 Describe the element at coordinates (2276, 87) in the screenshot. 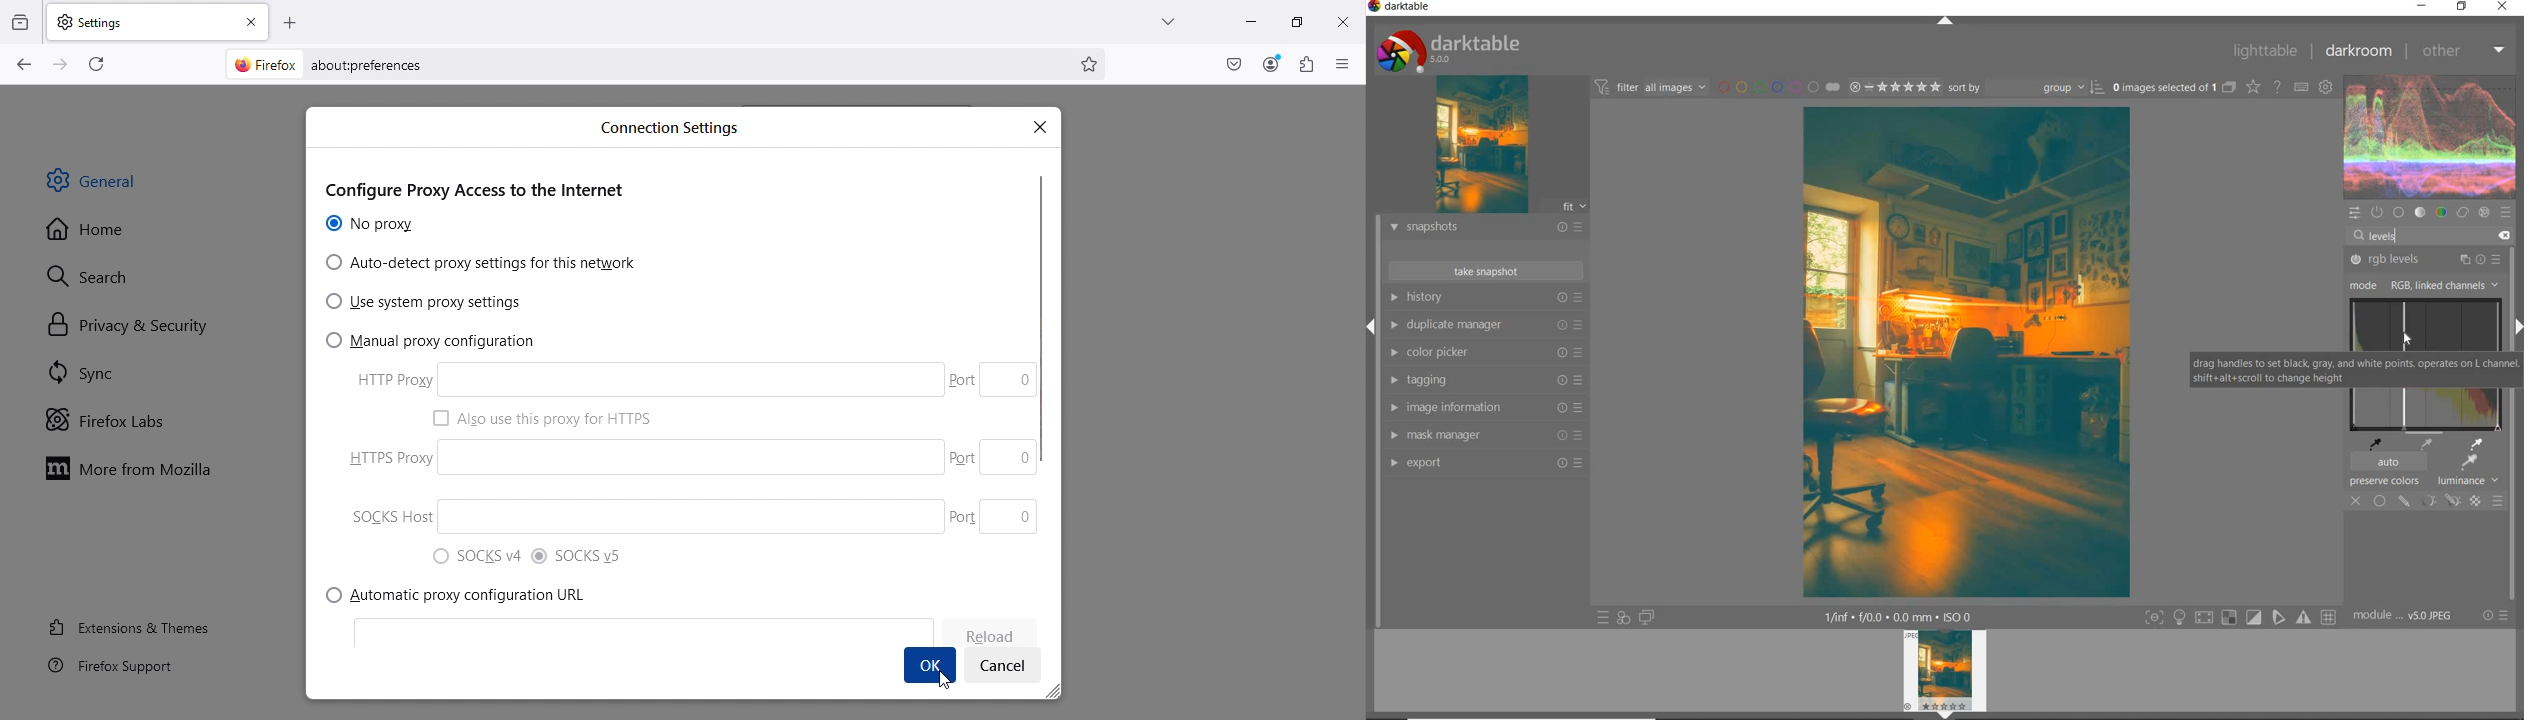

I see `enable online help` at that location.